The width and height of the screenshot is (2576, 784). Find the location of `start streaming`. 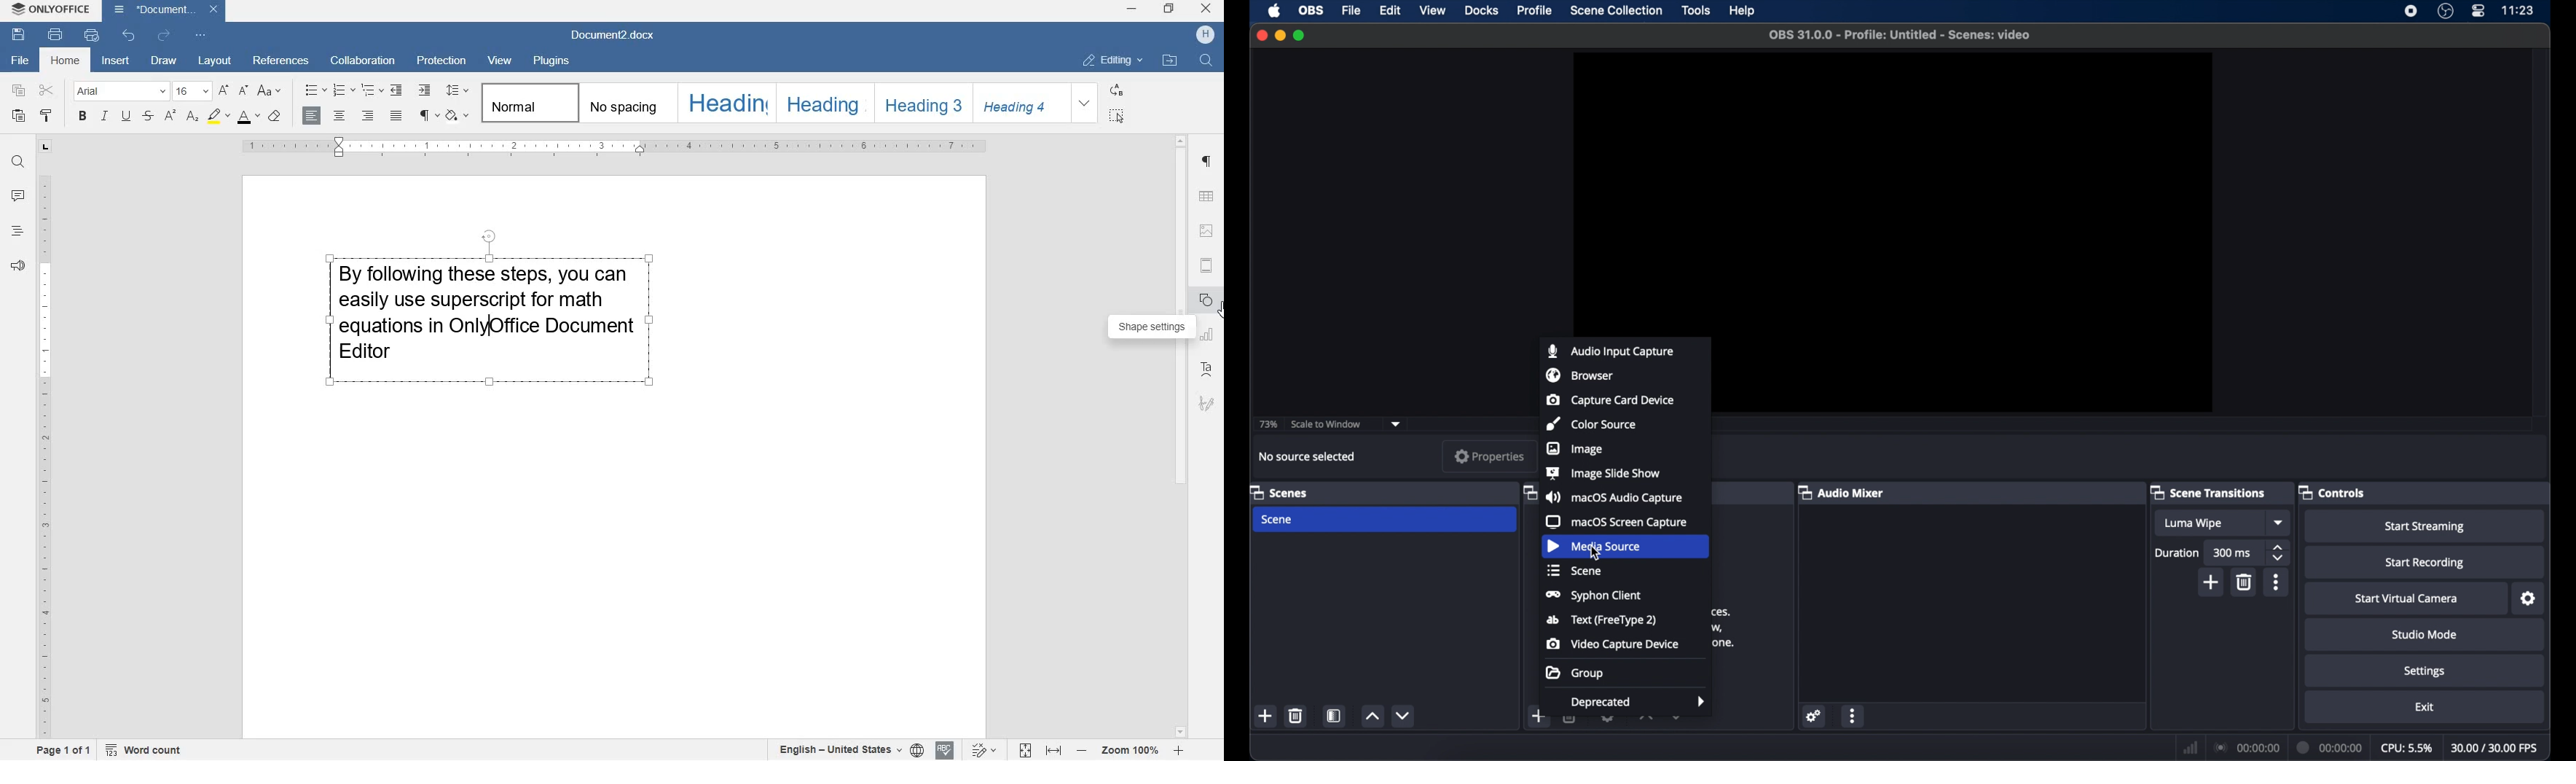

start streaming is located at coordinates (2427, 527).